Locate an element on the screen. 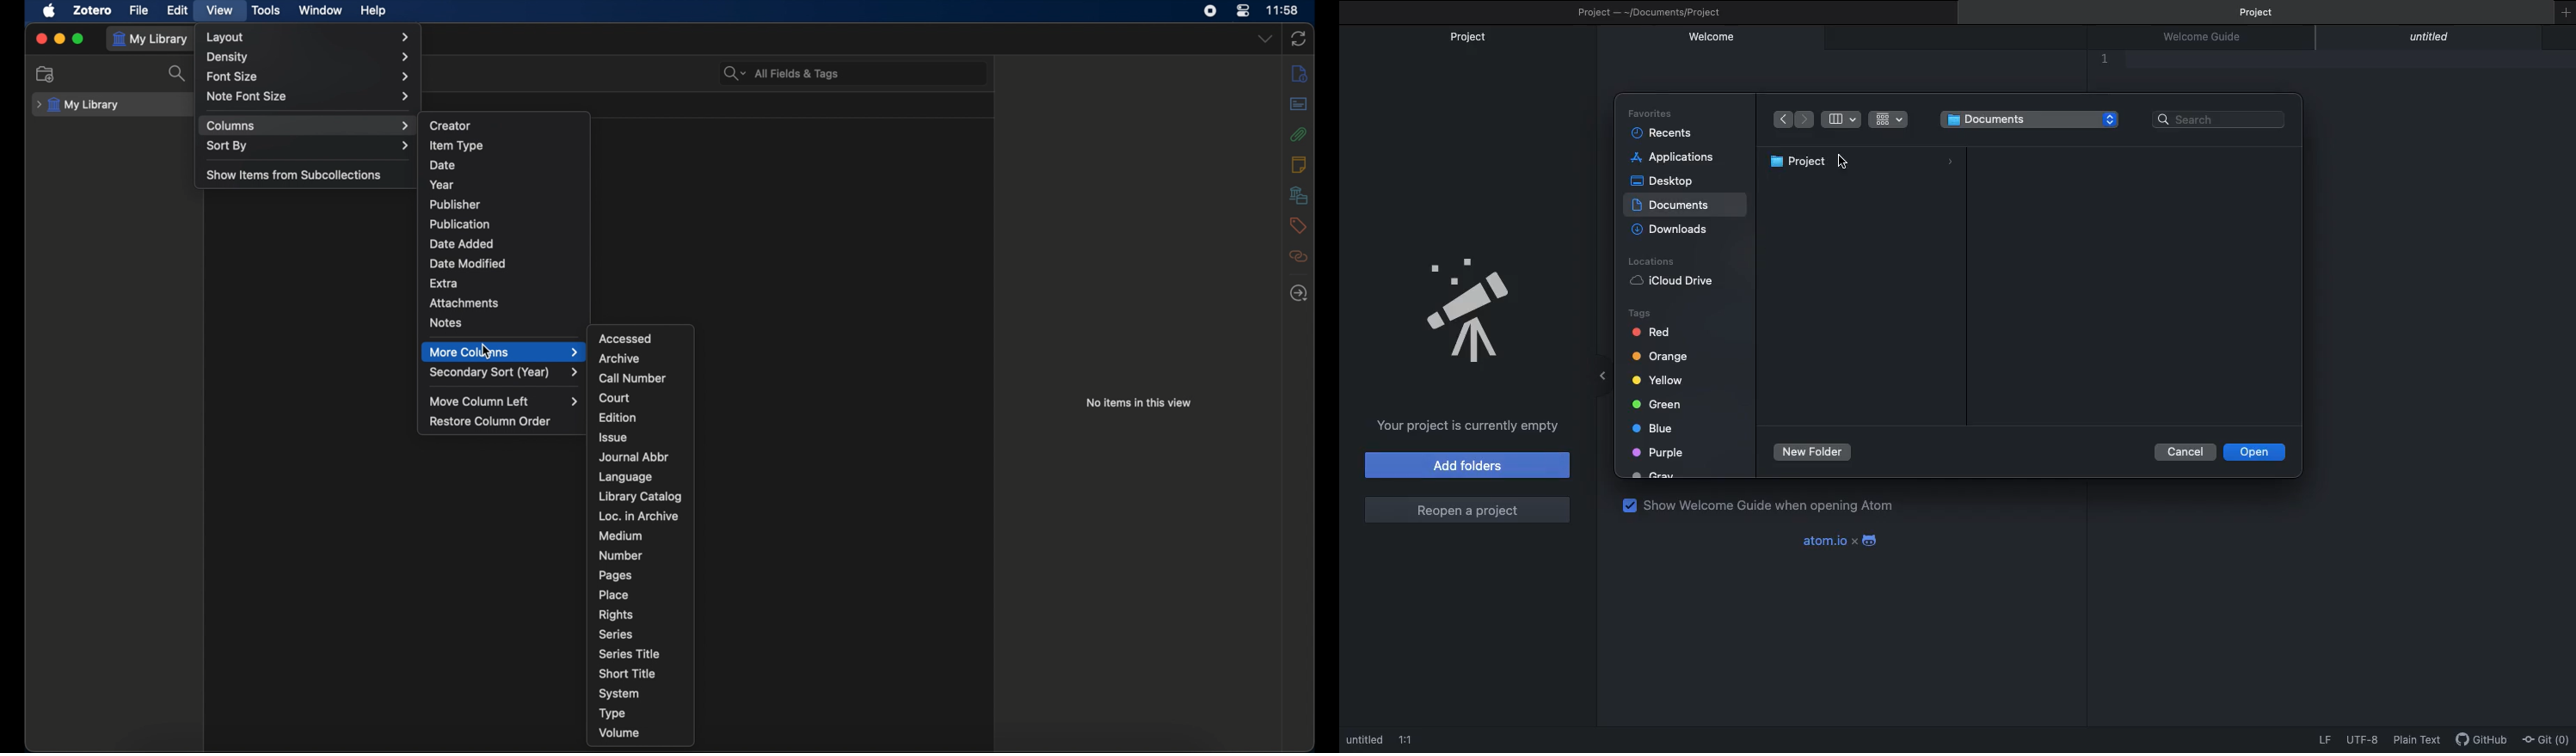 The height and width of the screenshot is (756, 2576). place is located at coordinates (614, 594).